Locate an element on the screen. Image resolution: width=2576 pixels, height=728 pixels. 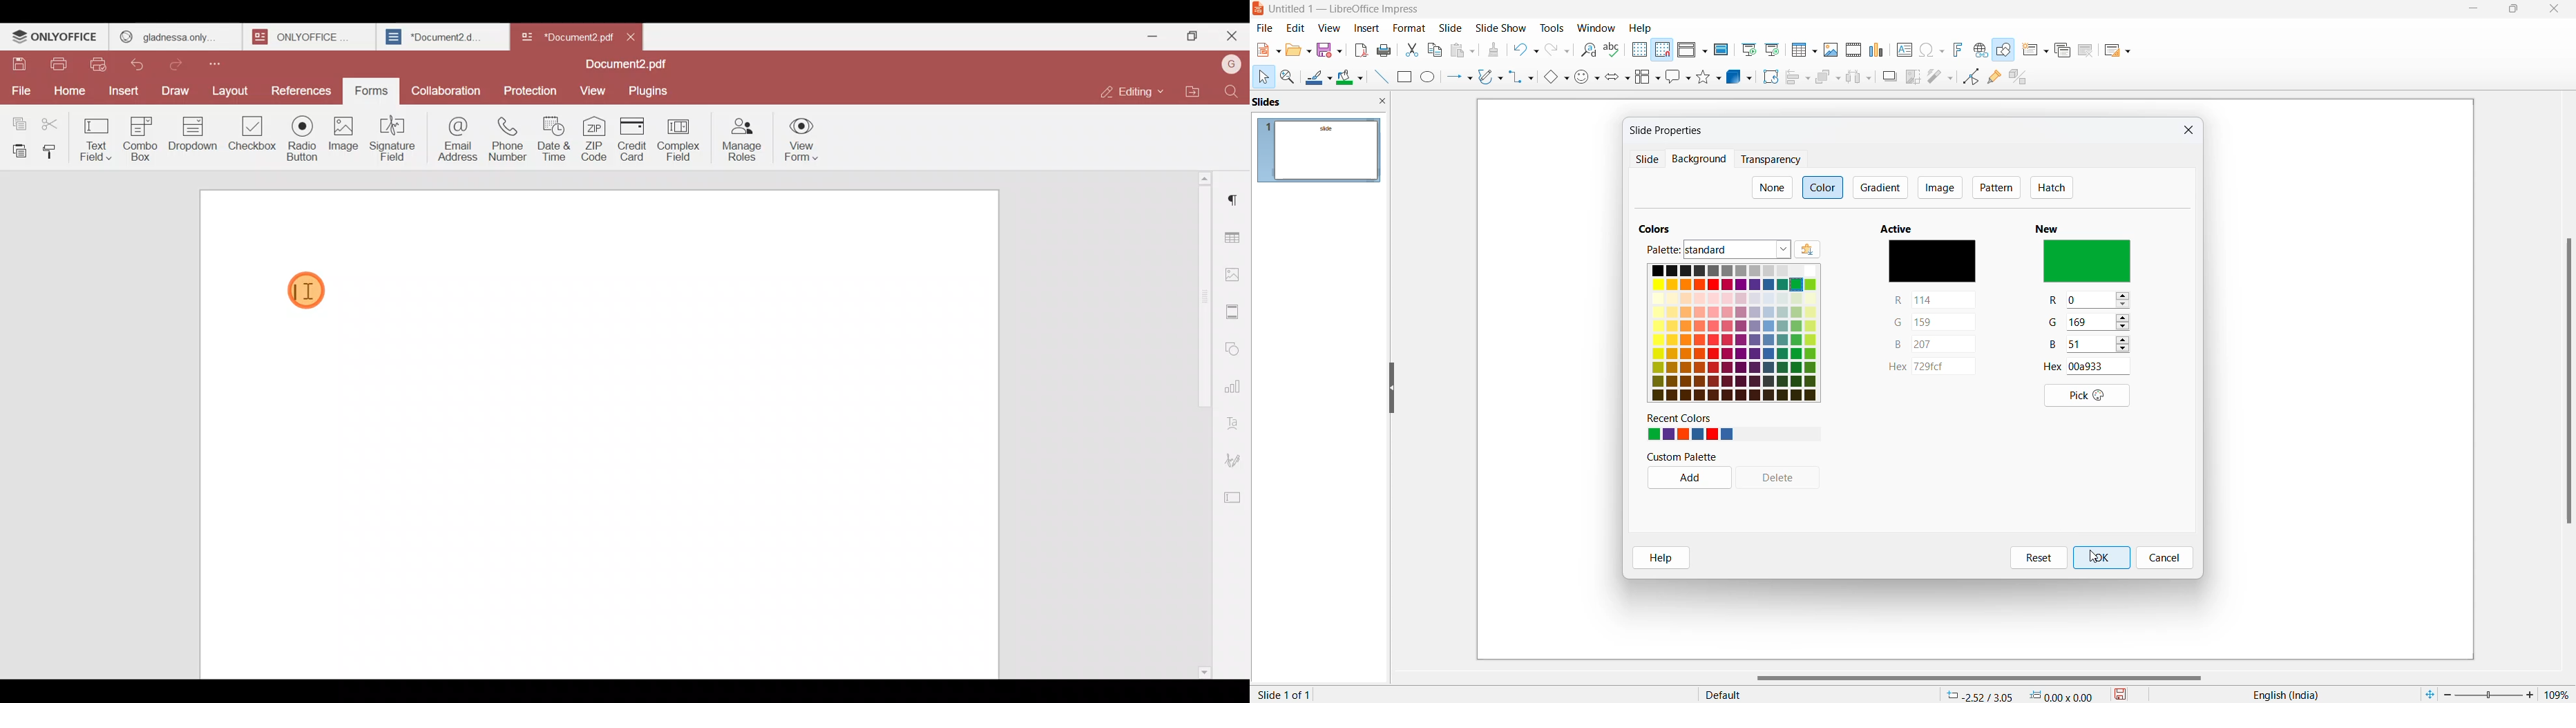
object distribution is located at coordinates (1860, 78).